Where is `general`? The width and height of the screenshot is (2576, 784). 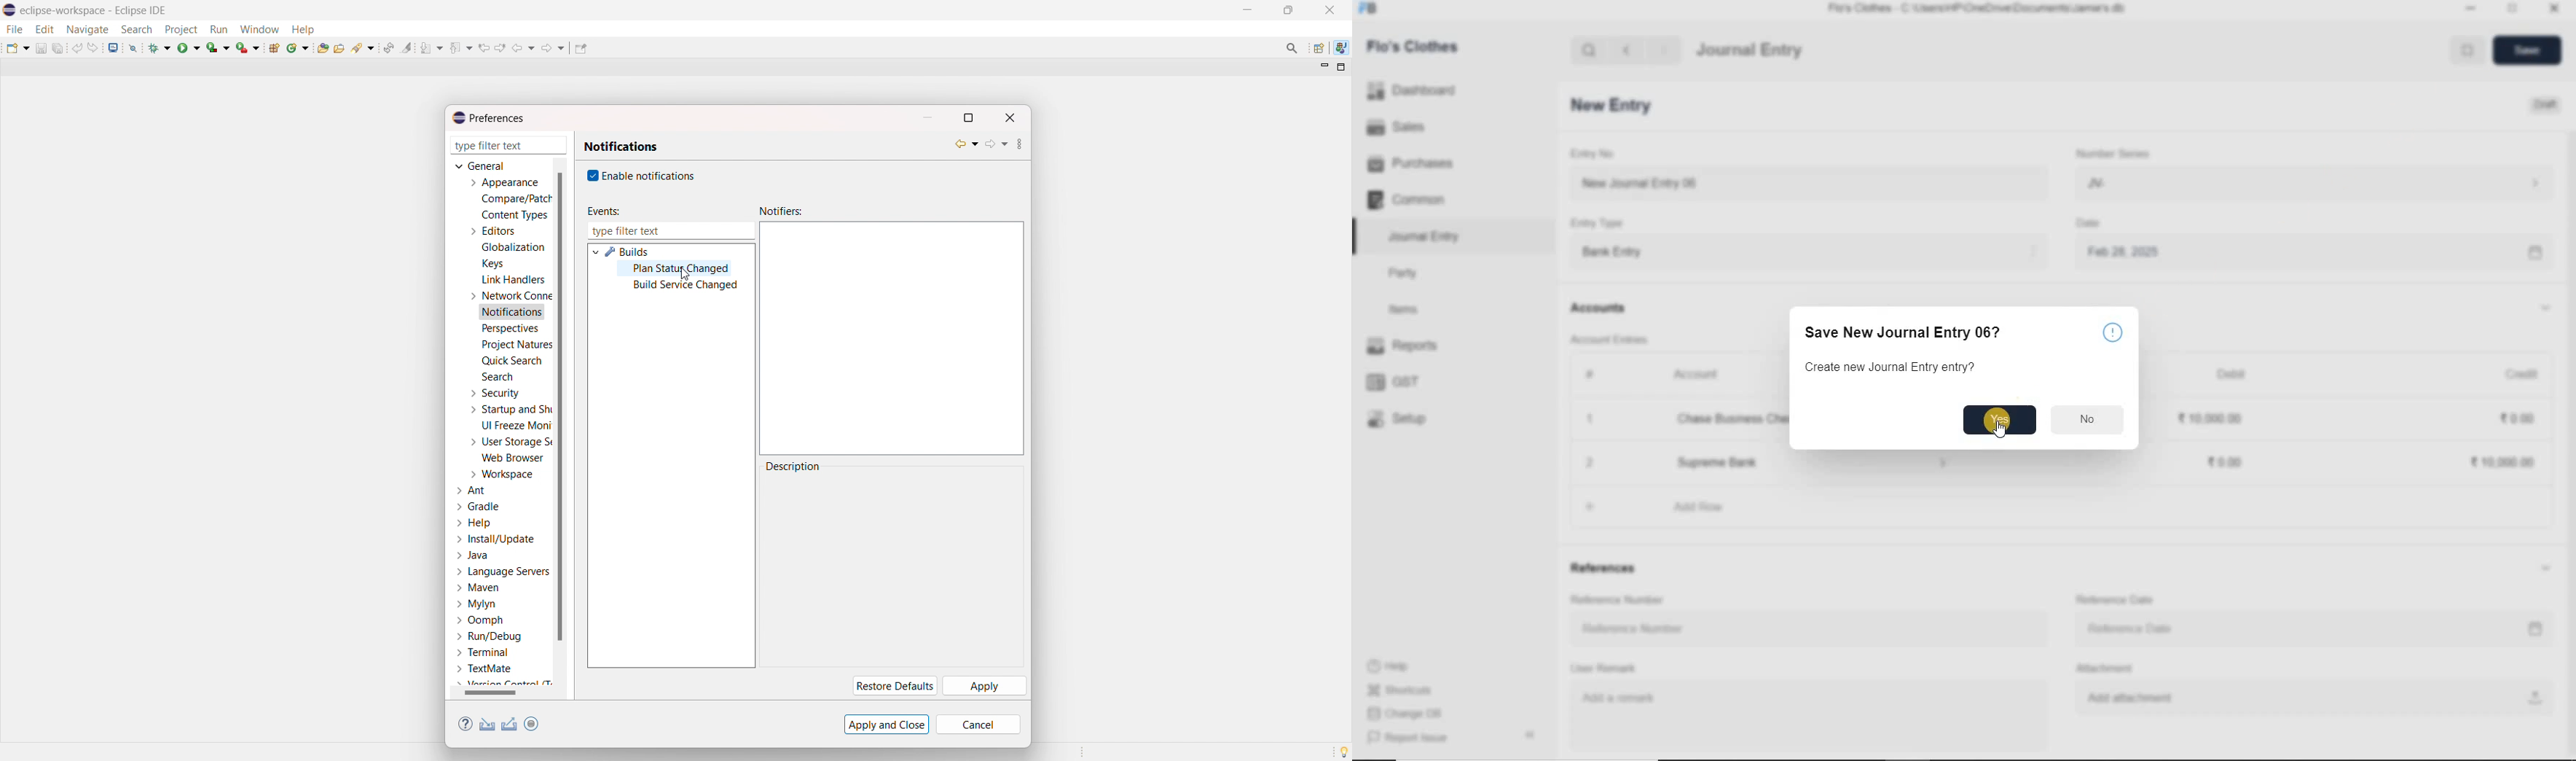 general is located at coordinates (482, 166).